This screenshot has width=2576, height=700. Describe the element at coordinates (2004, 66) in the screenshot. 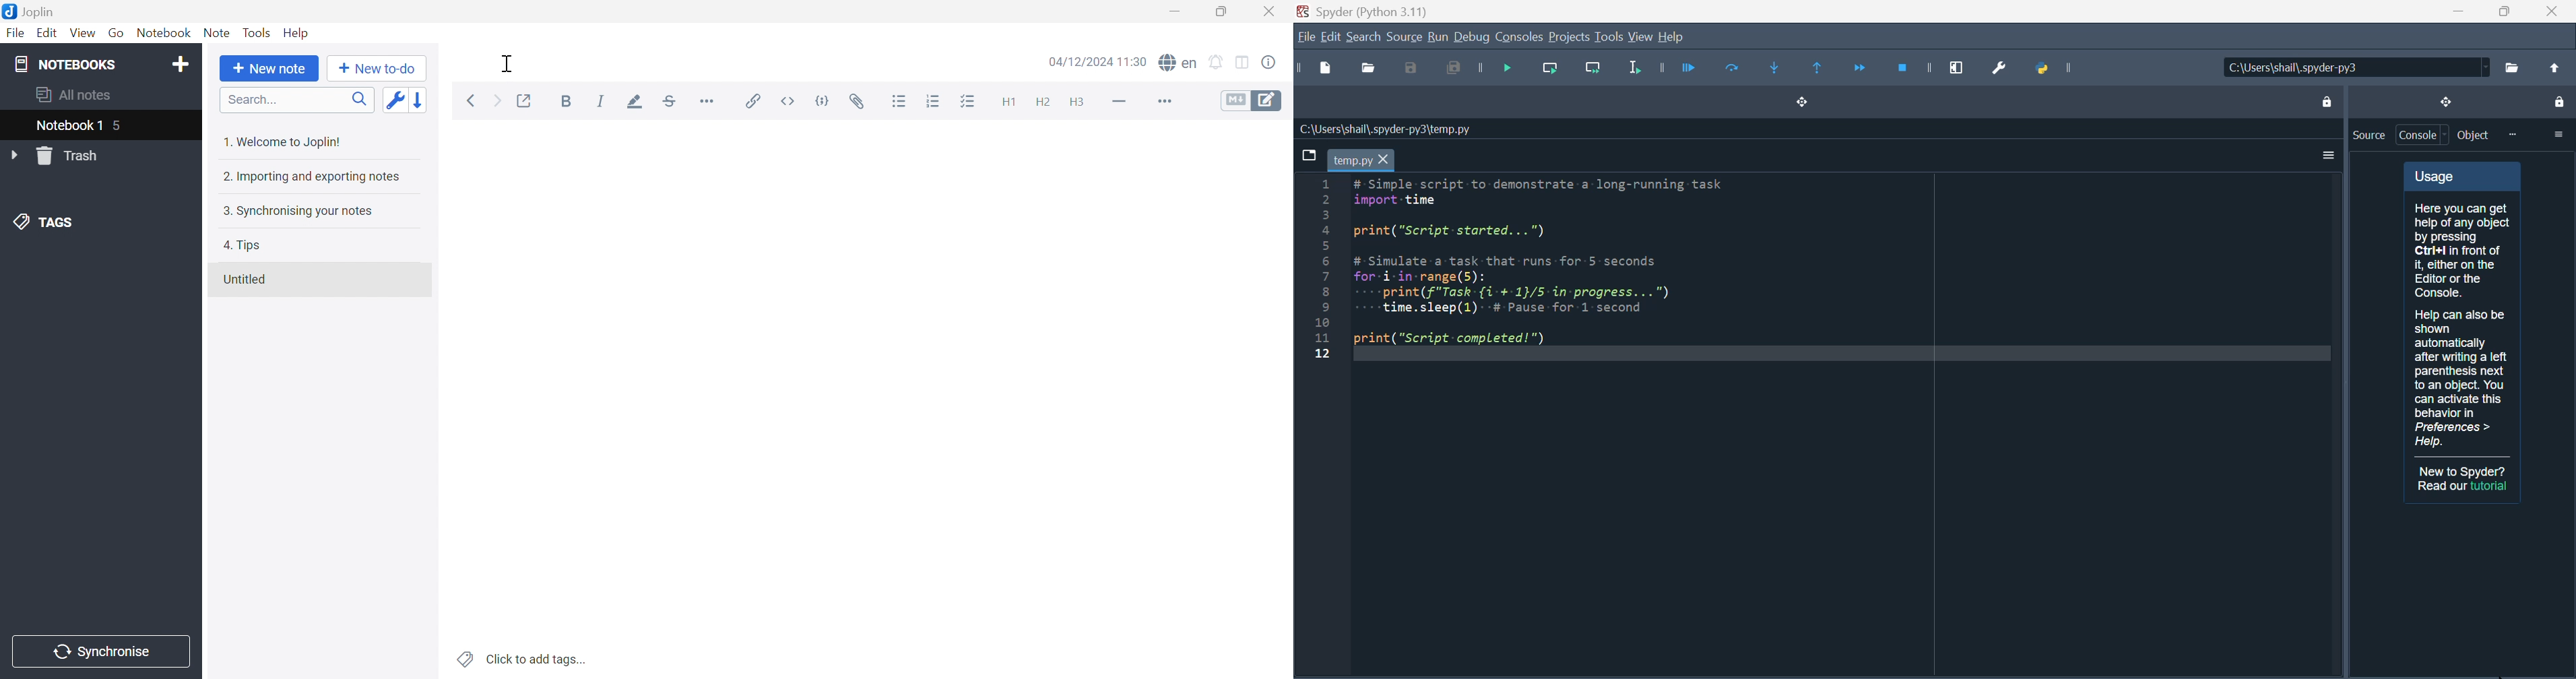

I see `Preferences` at that location.